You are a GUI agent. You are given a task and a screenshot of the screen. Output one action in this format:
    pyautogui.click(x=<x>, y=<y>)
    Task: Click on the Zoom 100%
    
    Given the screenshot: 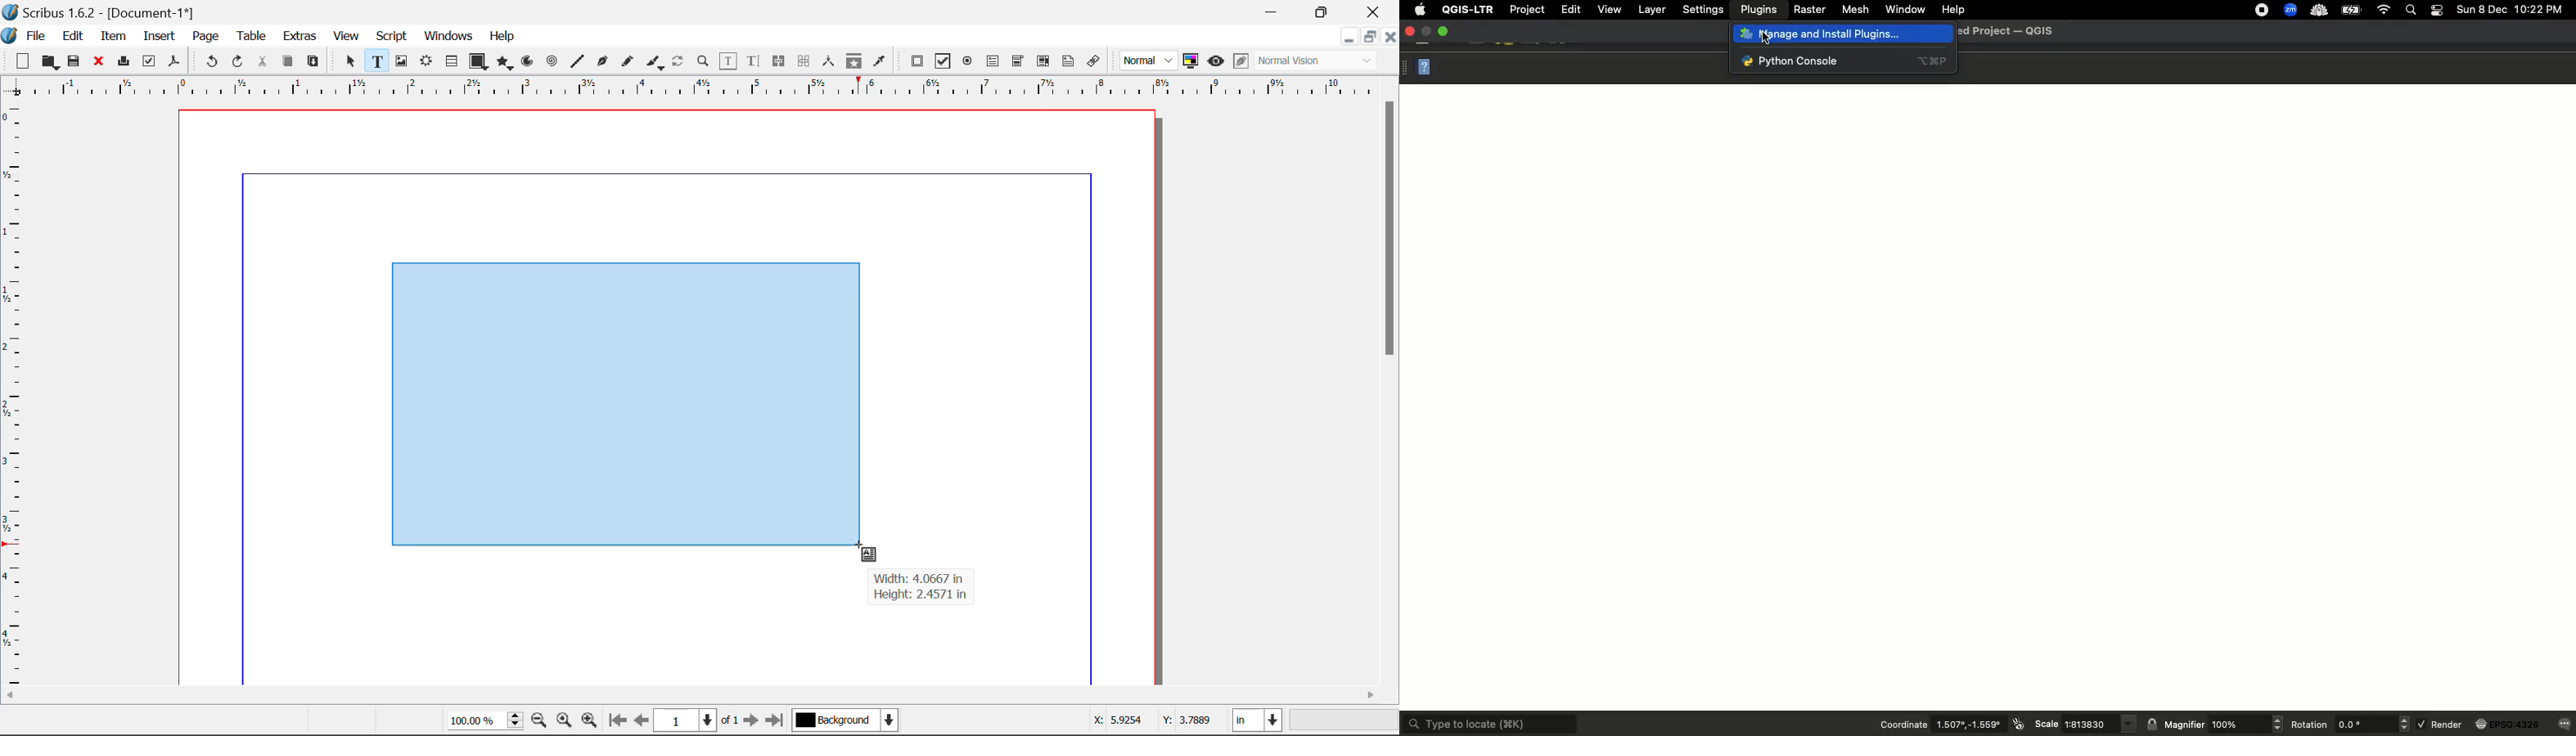 What is the action you would take?
    pyautogui.click(x=486, y=721)
    